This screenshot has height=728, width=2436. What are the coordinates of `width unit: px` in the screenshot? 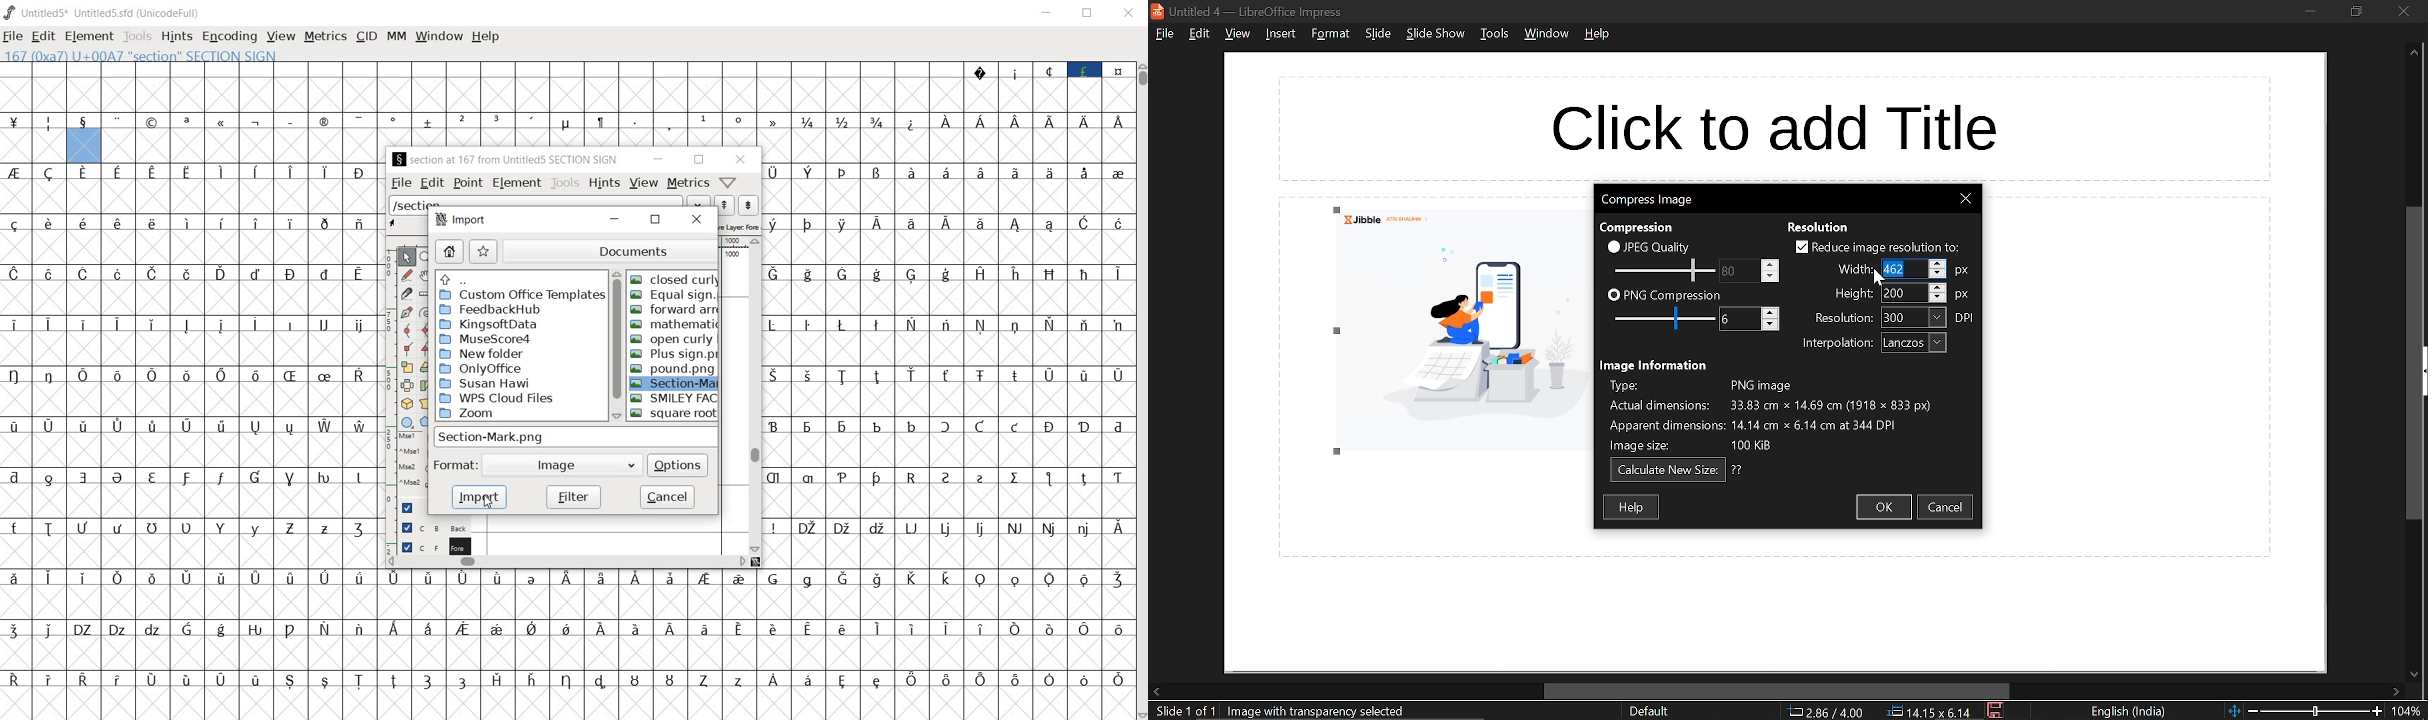 It's located at (1961, 272).